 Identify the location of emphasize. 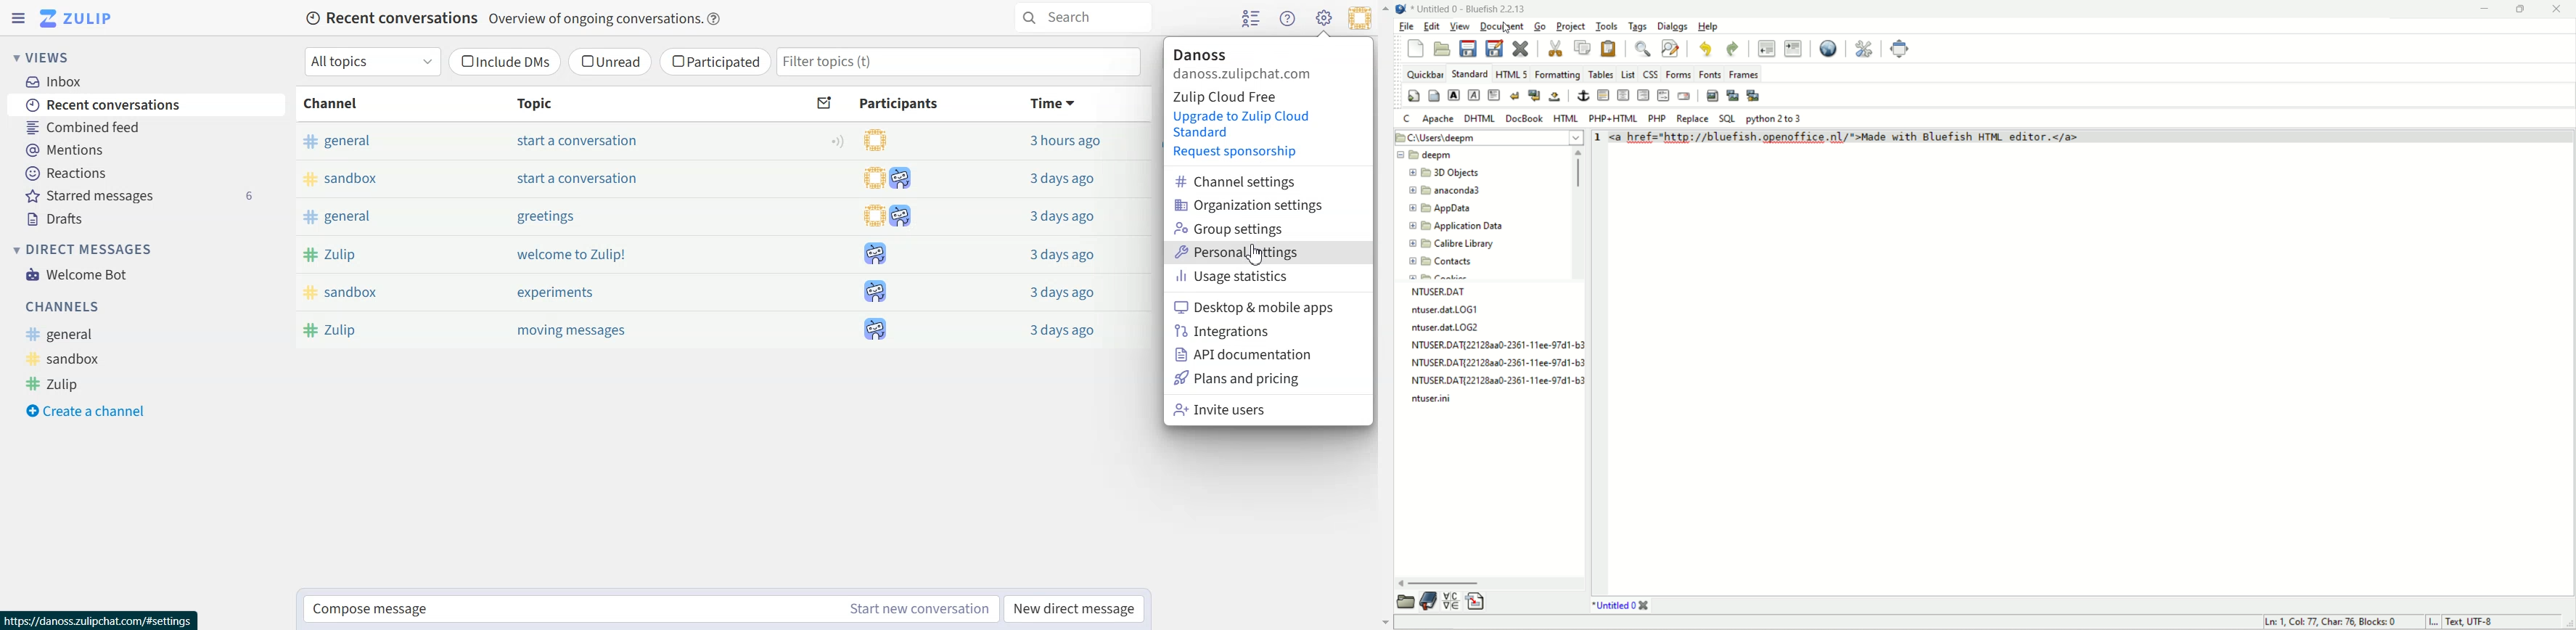
(1473, 94).